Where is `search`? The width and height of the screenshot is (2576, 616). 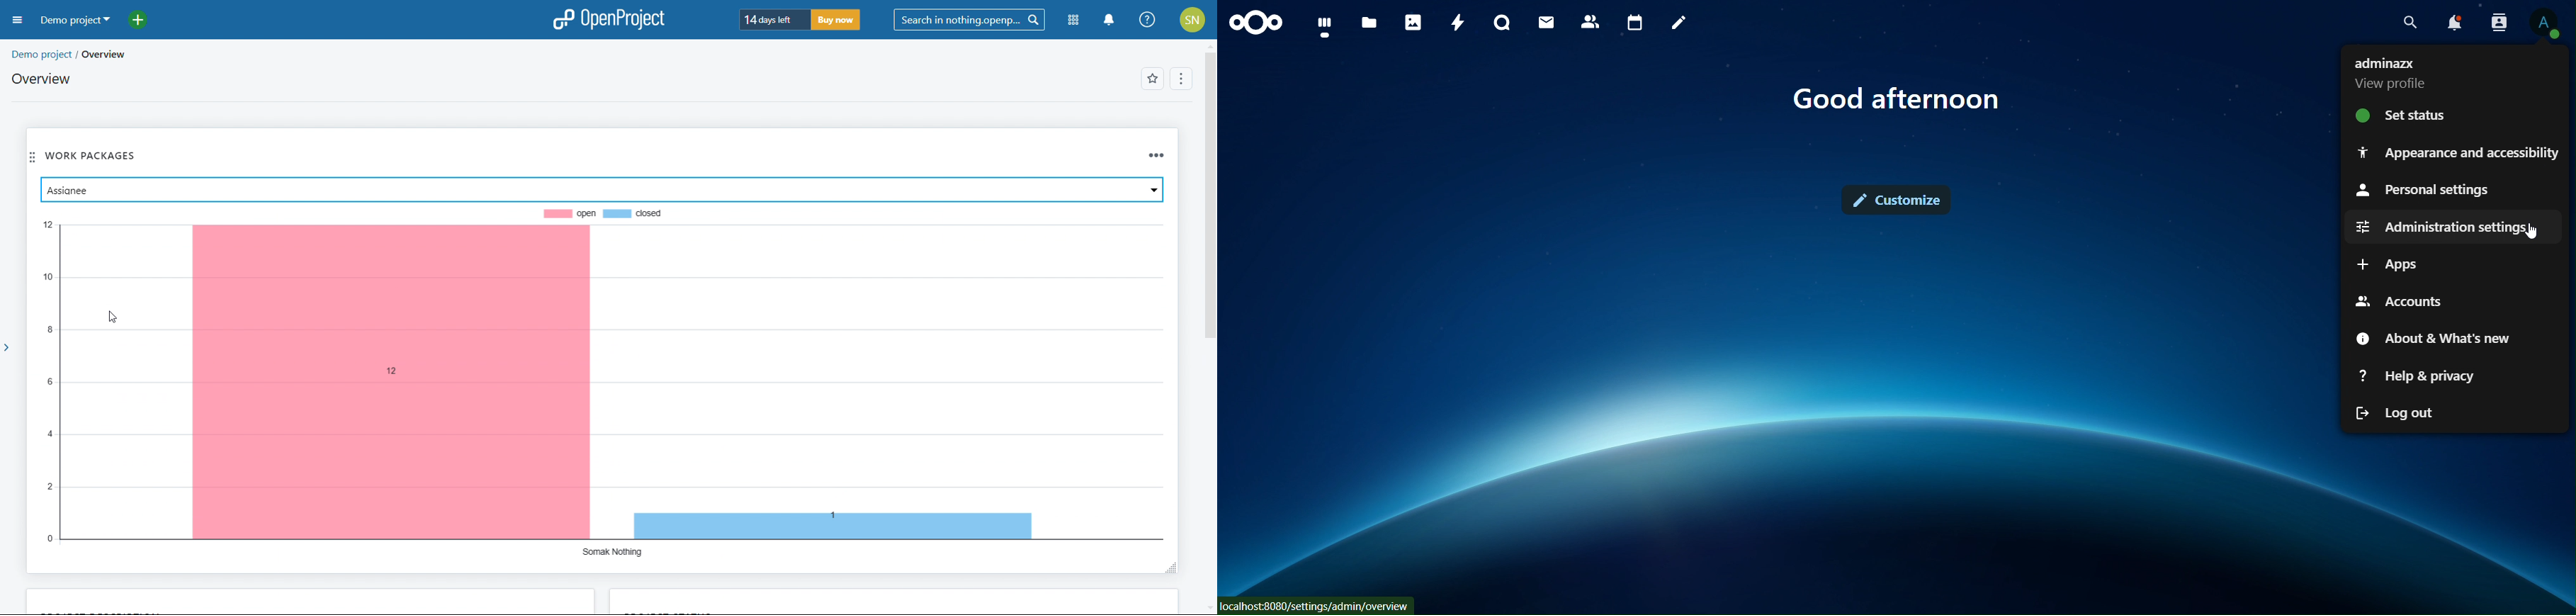 search is located at coordinates (2408, 23).